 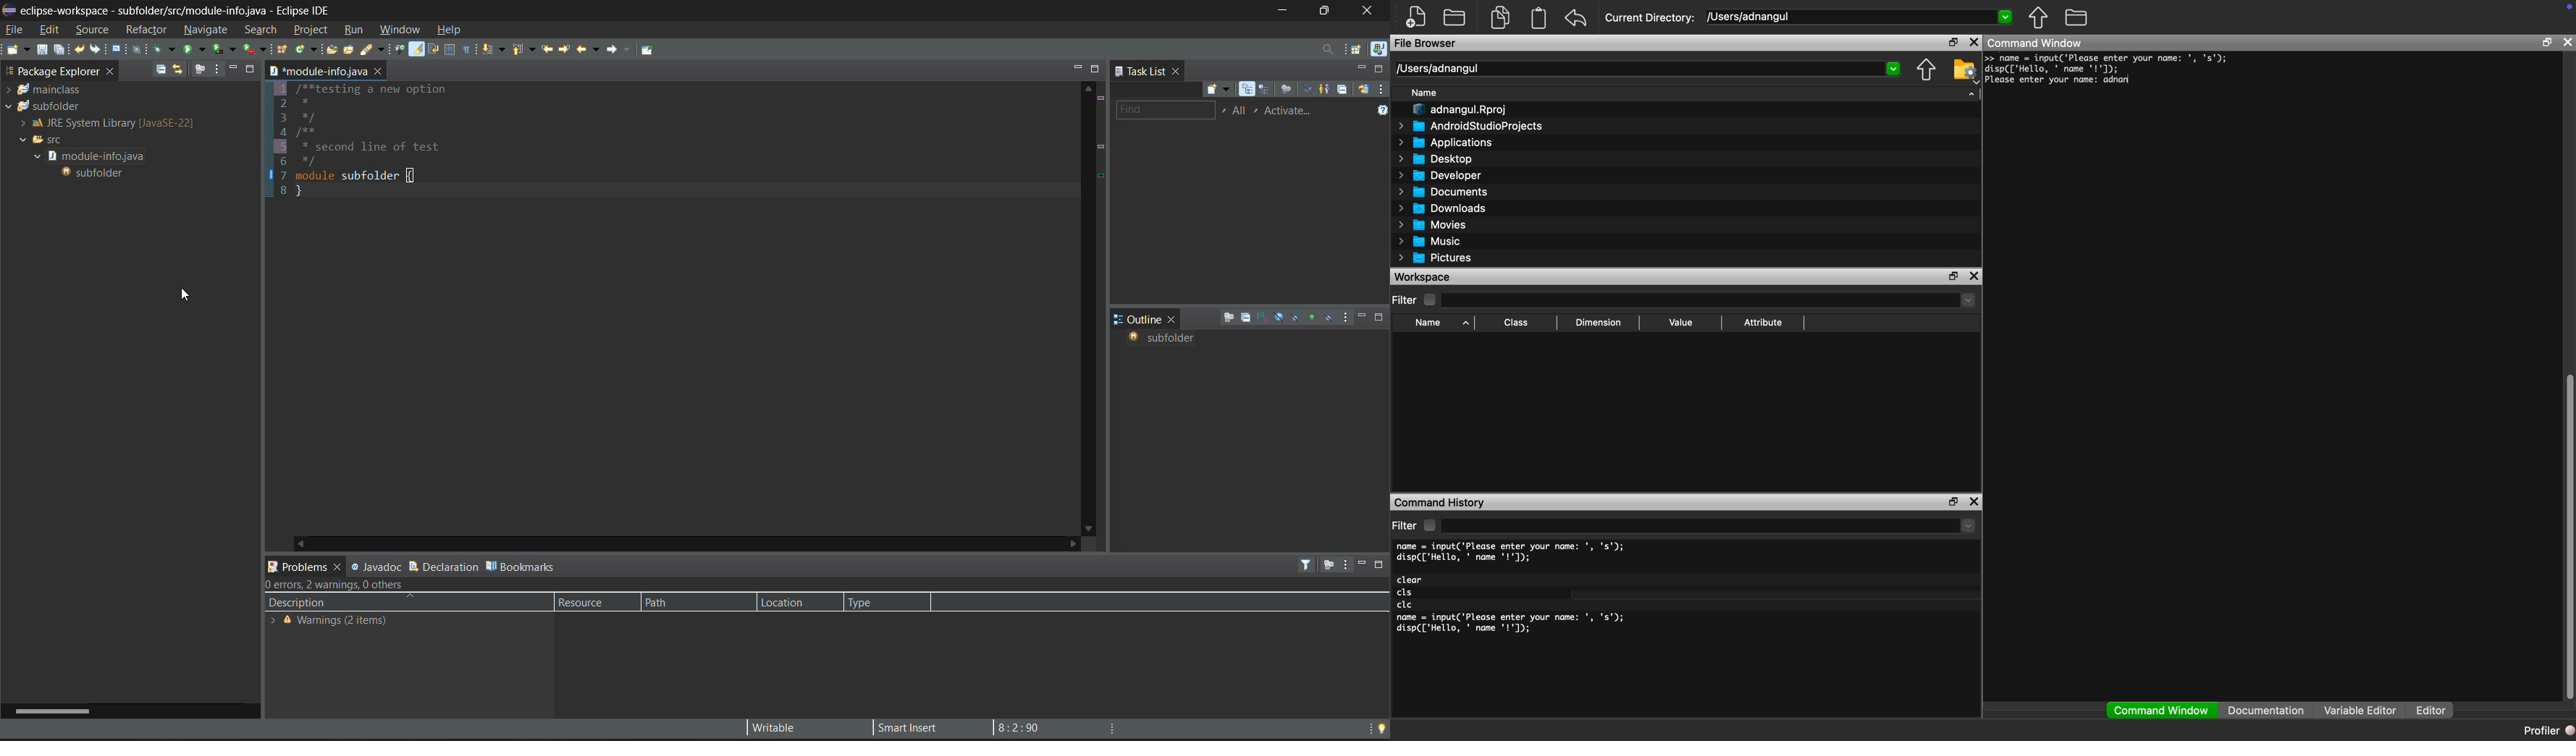 I want to click on minimize, so click(x=1284, y=9).